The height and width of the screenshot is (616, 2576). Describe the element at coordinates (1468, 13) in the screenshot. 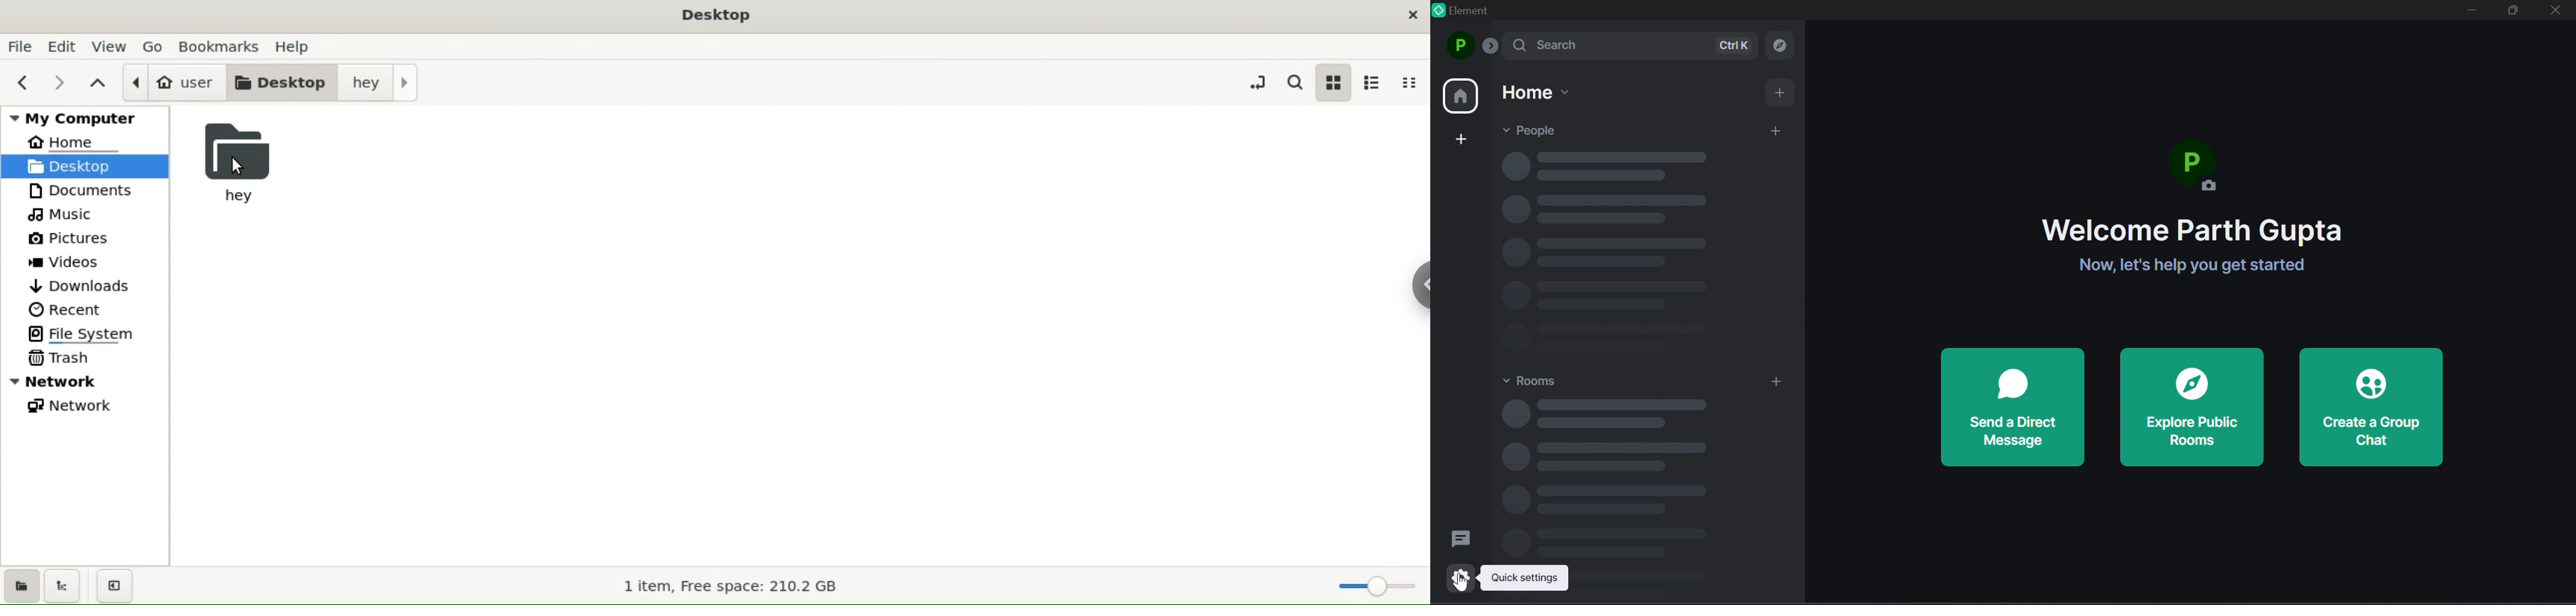

I see `element` at that location.